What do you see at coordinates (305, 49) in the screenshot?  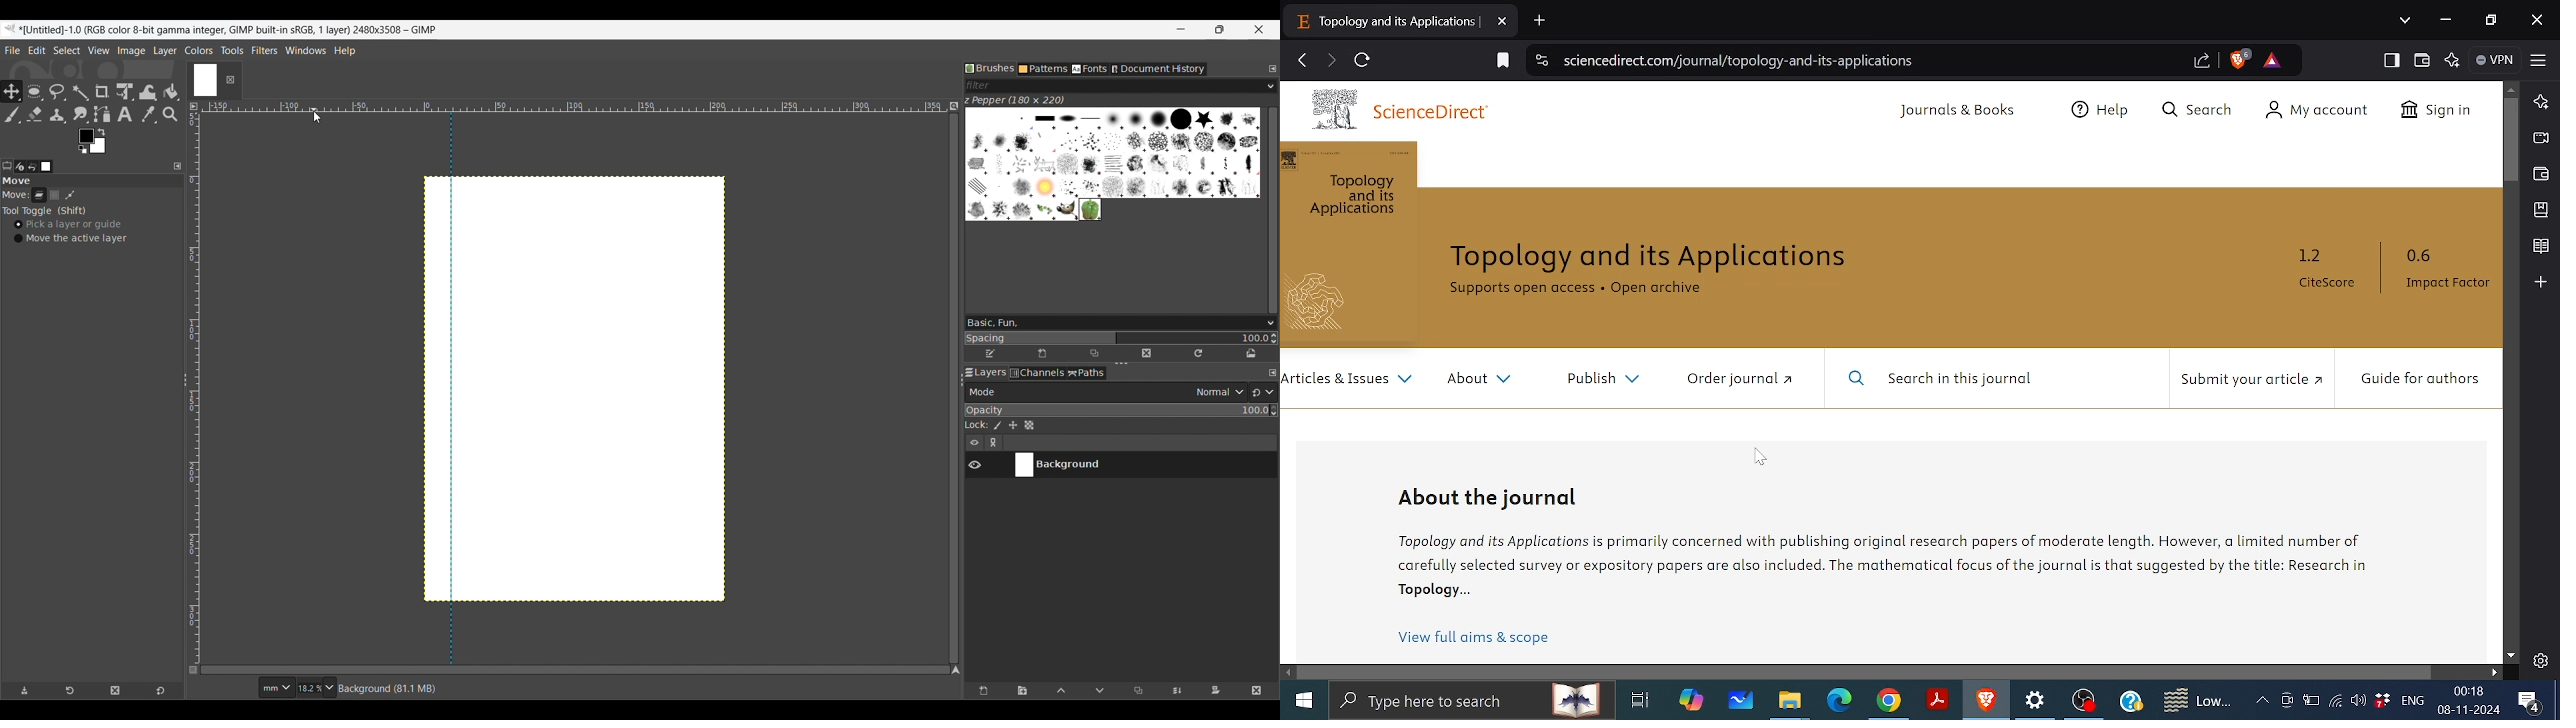 I see `Windows menu` at bounding box center [305, 49].